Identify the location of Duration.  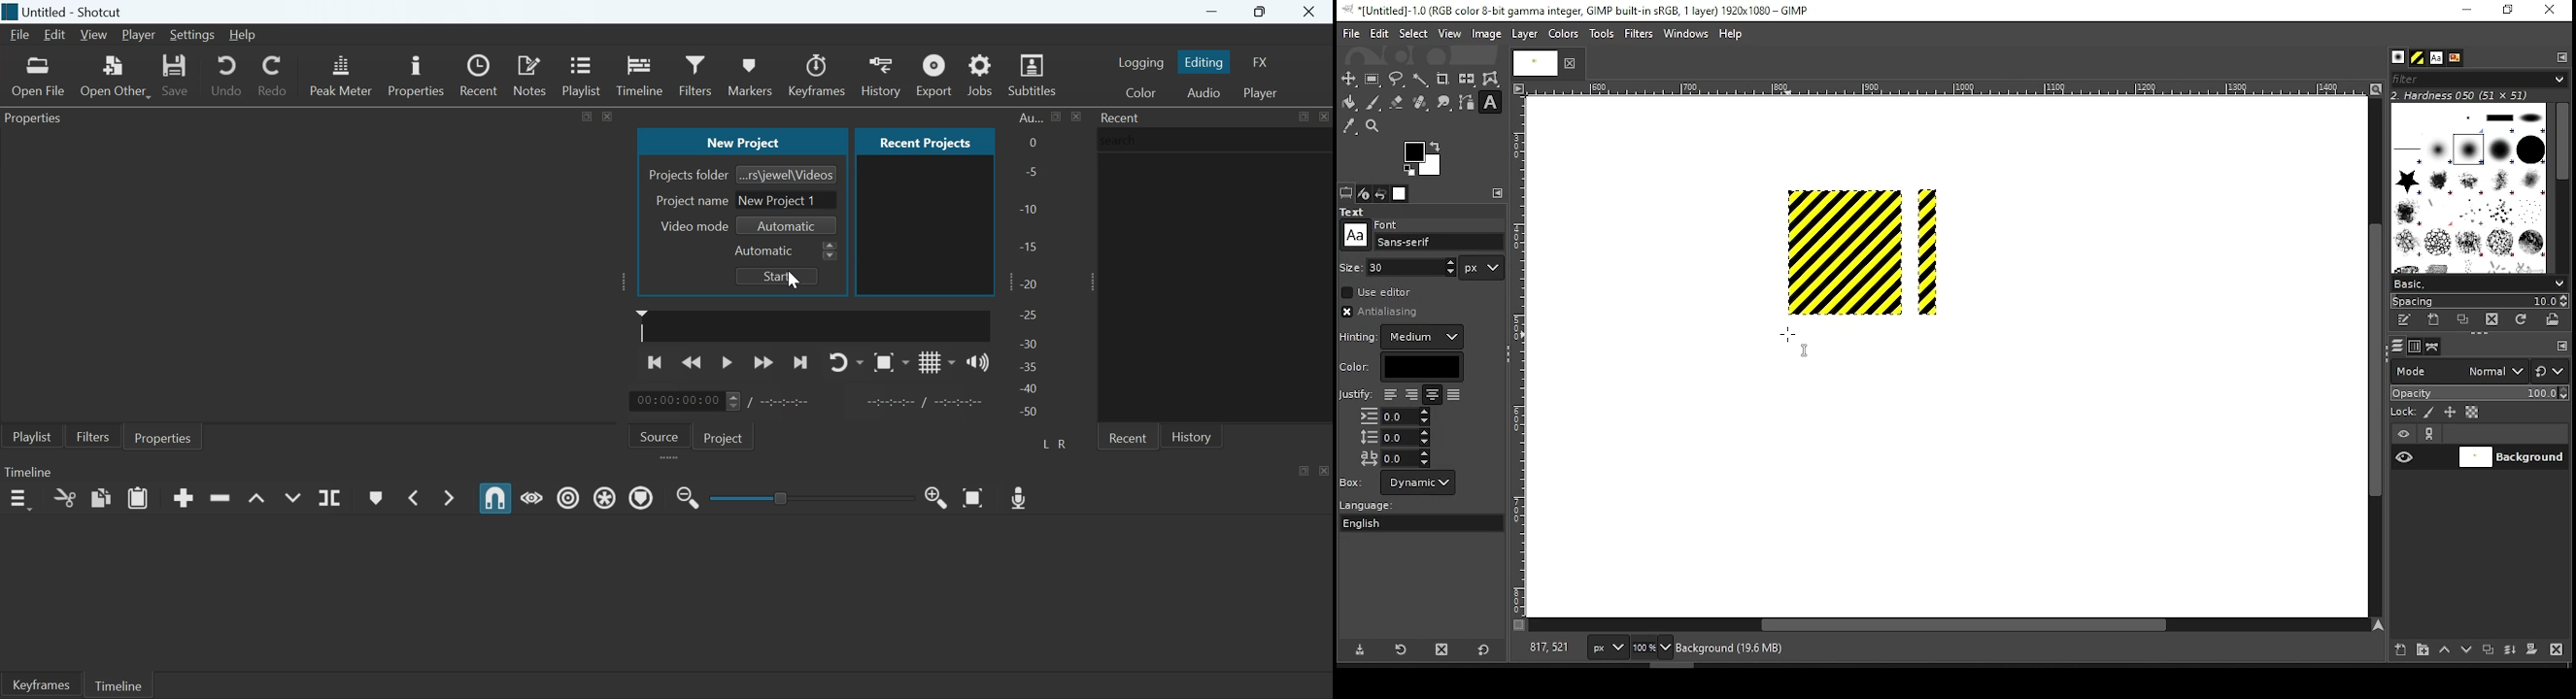
(787, 402).